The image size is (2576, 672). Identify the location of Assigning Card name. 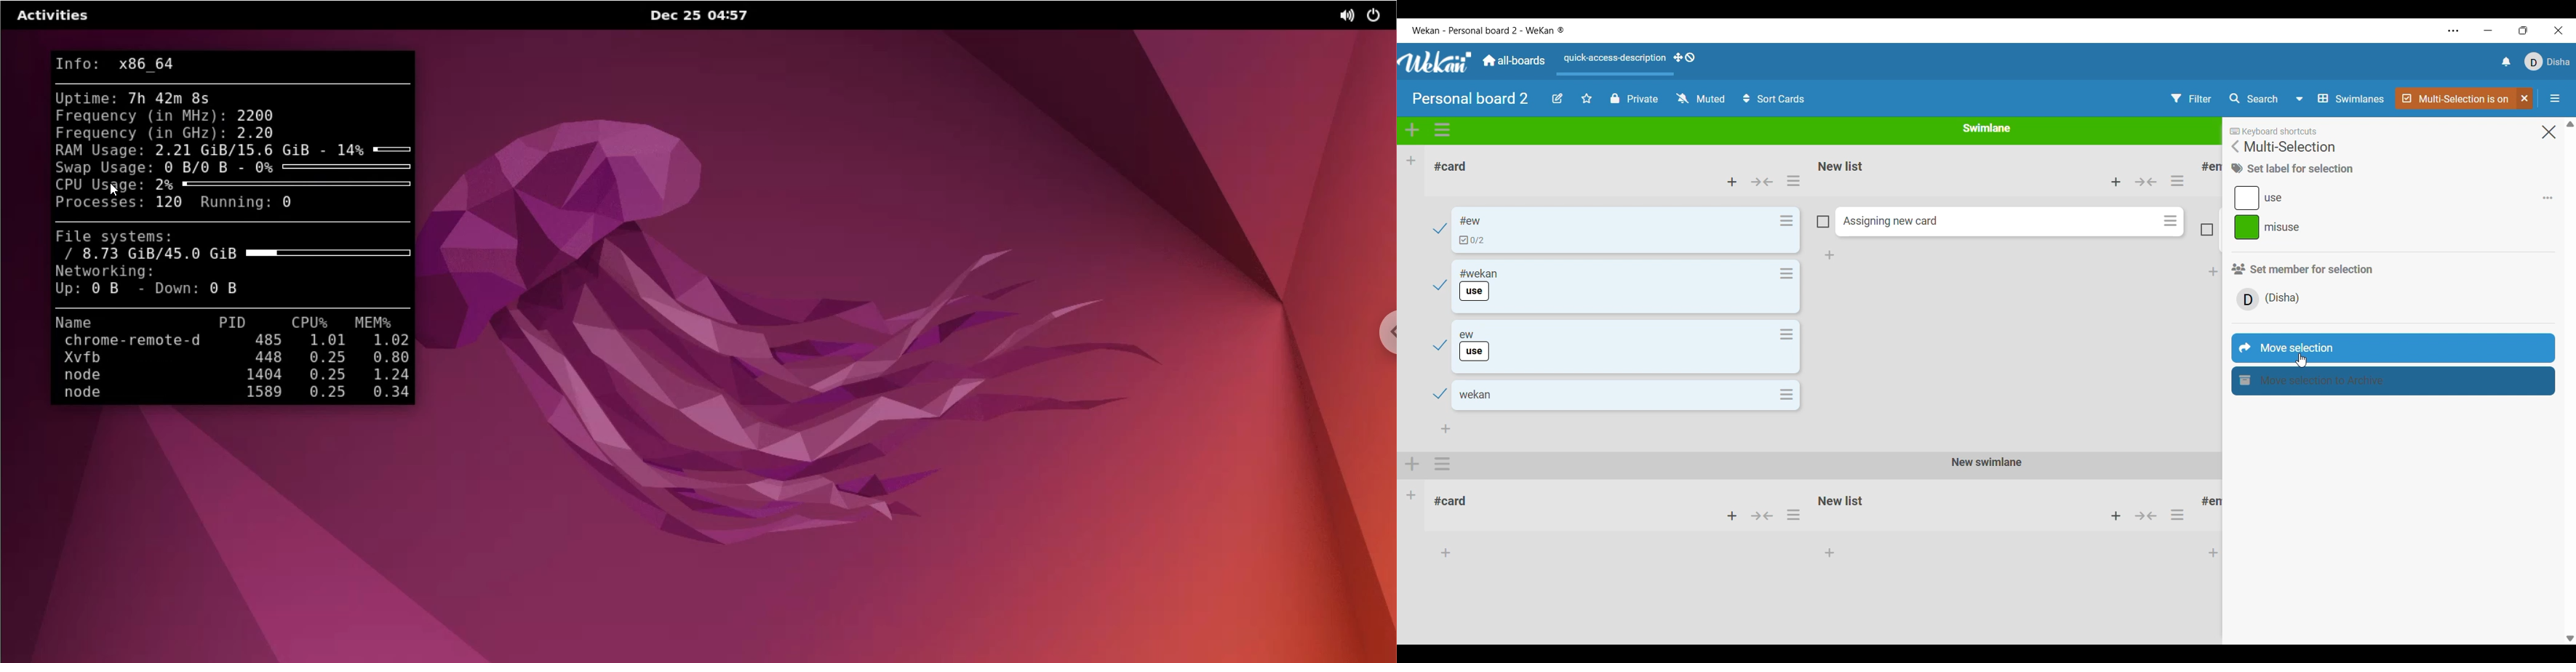
(1897, 221).